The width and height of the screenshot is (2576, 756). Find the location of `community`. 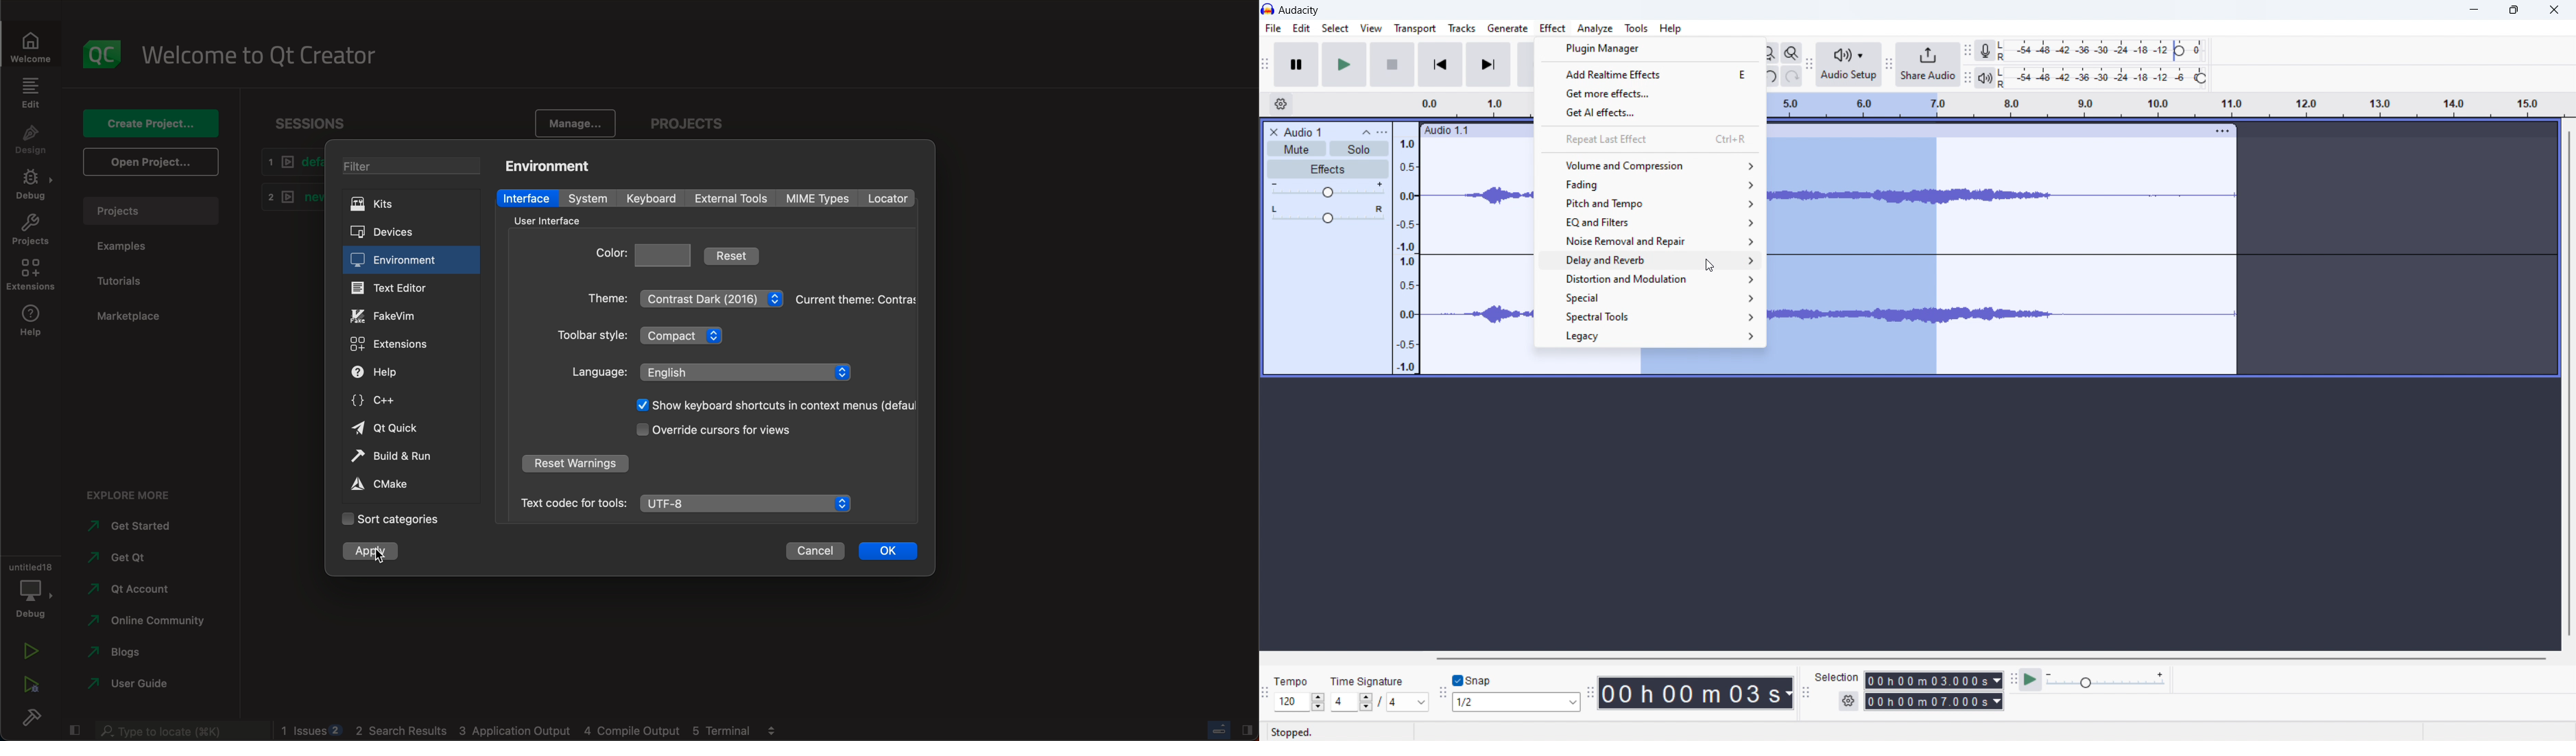

community is located at coordinates (146, 622).